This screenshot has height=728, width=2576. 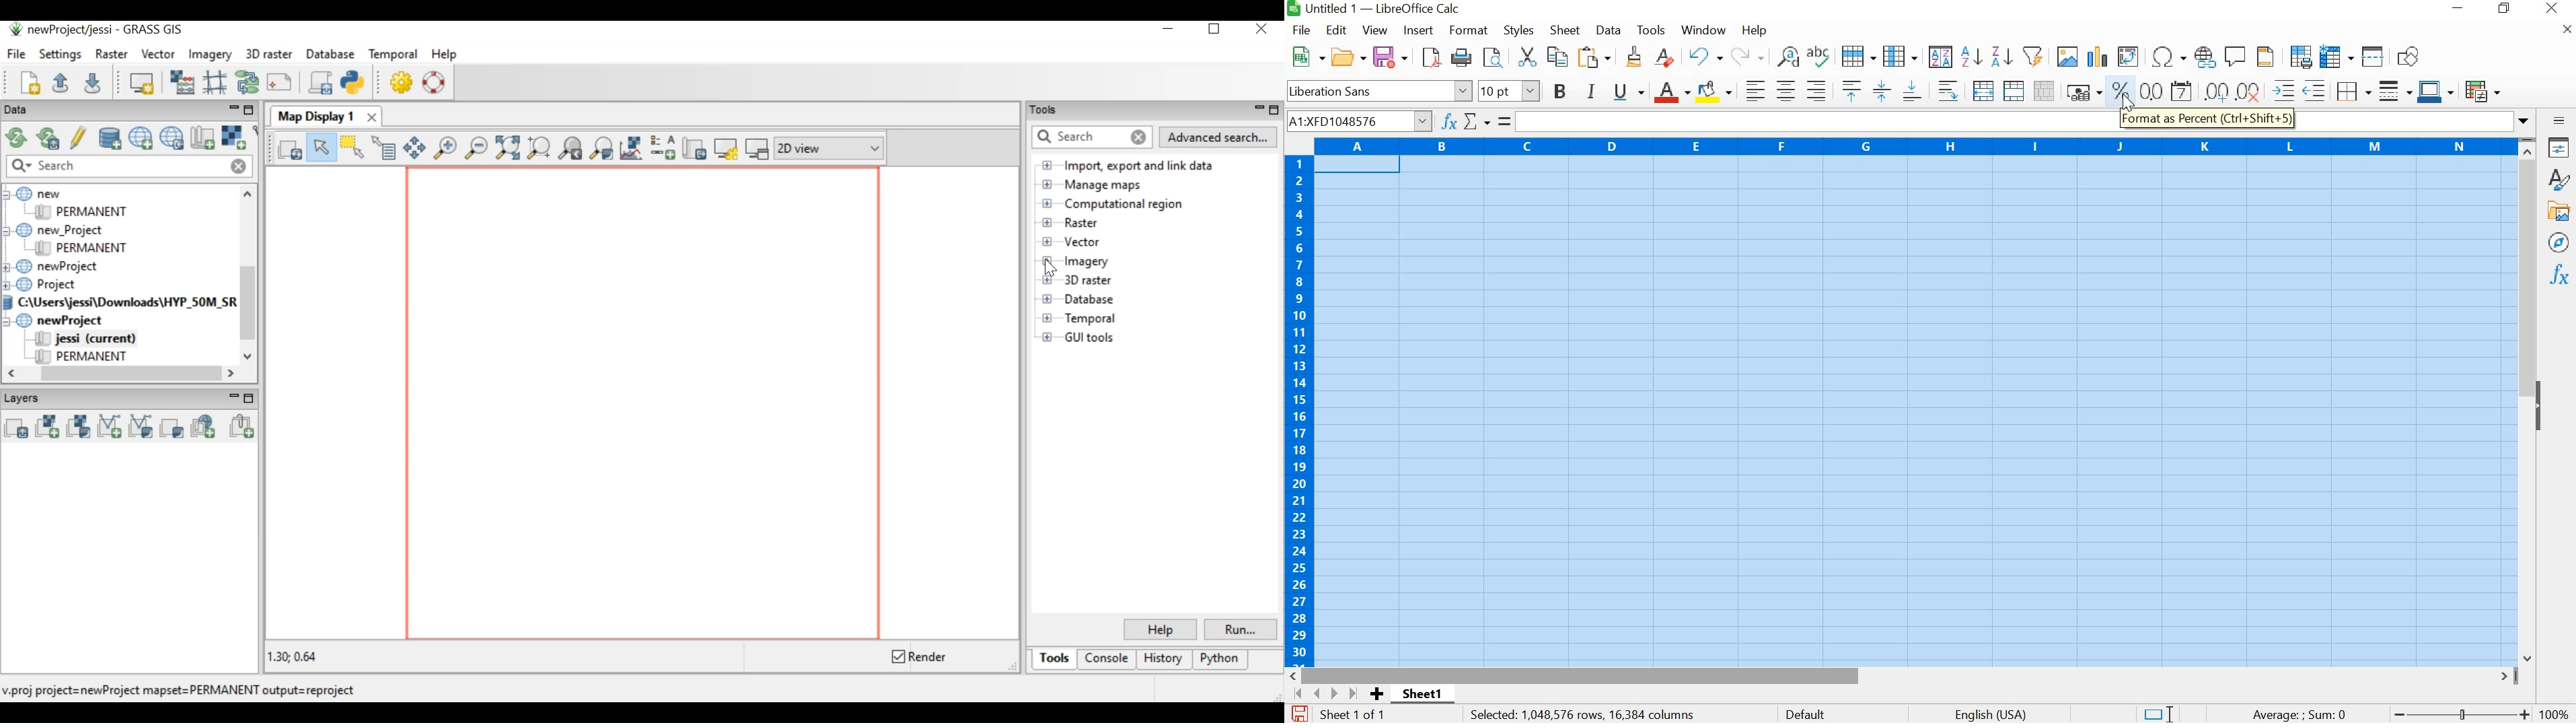 What do you see at coordinates (2559, 180) in the screenshot?
I see `Styles` at bounding box center [2559, 180].